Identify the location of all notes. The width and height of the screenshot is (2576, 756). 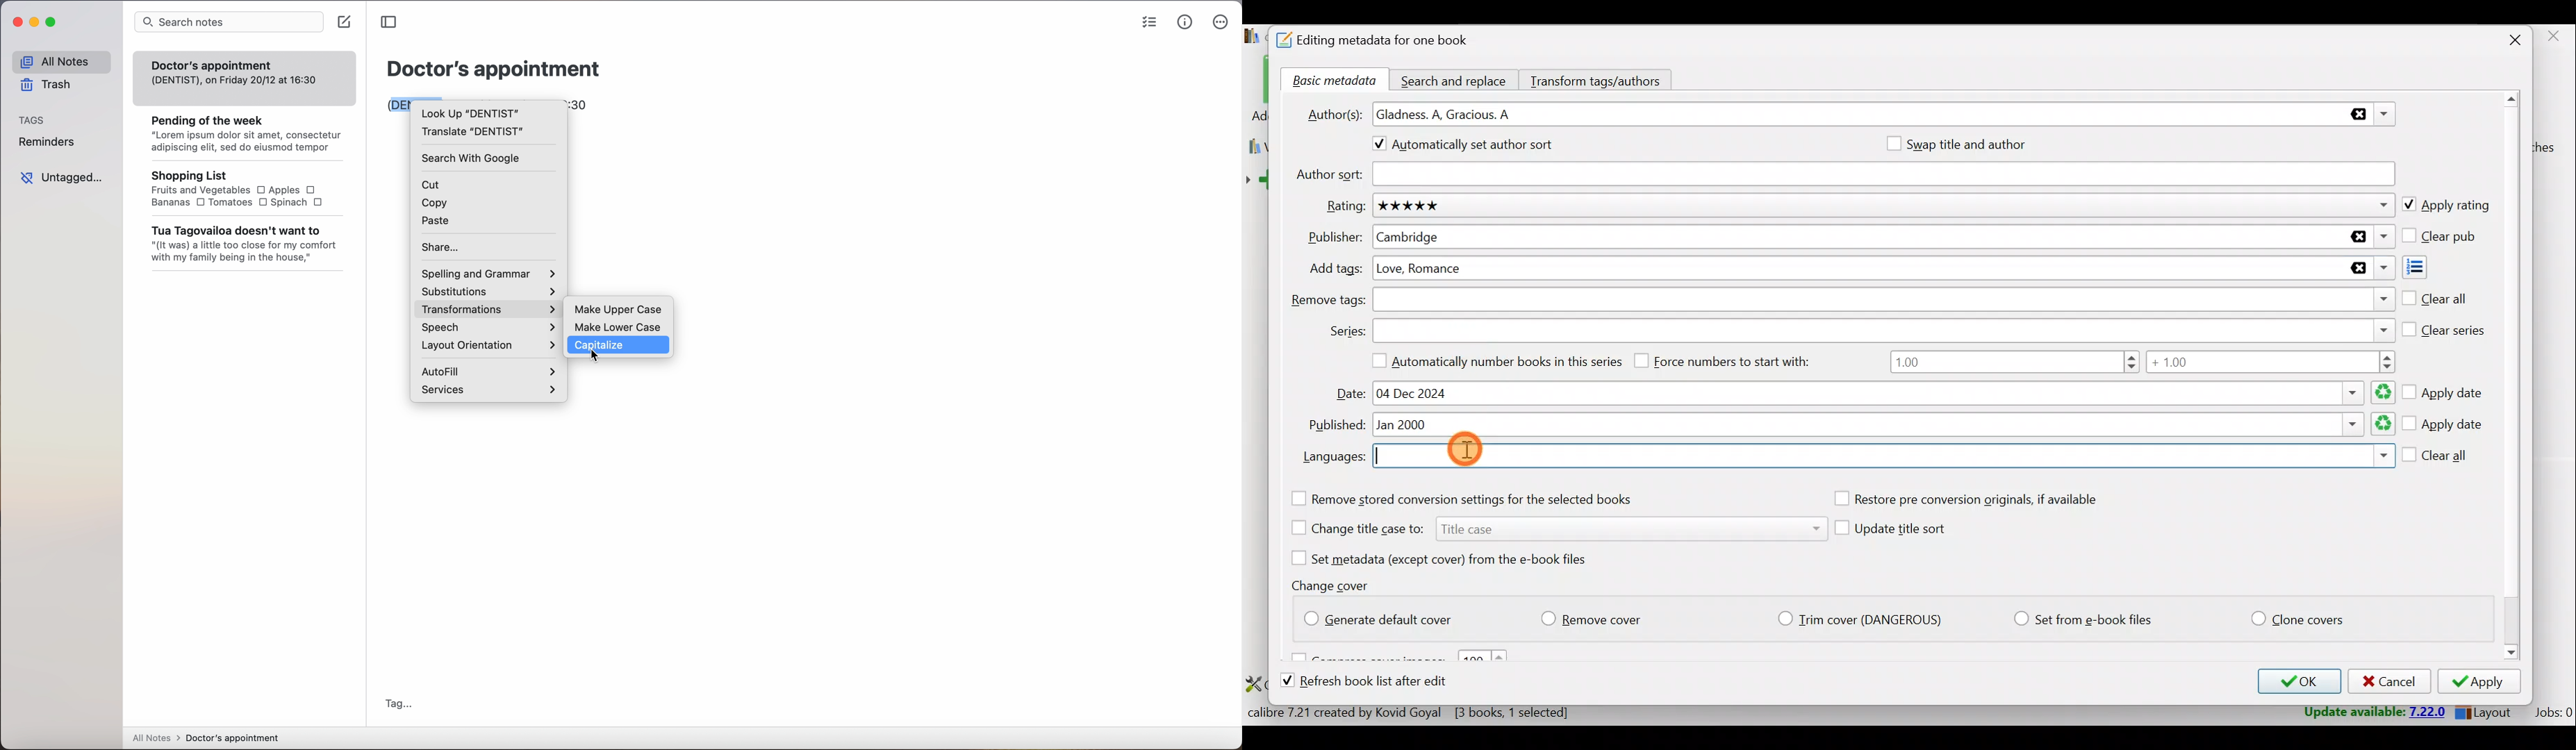
(61, 59).